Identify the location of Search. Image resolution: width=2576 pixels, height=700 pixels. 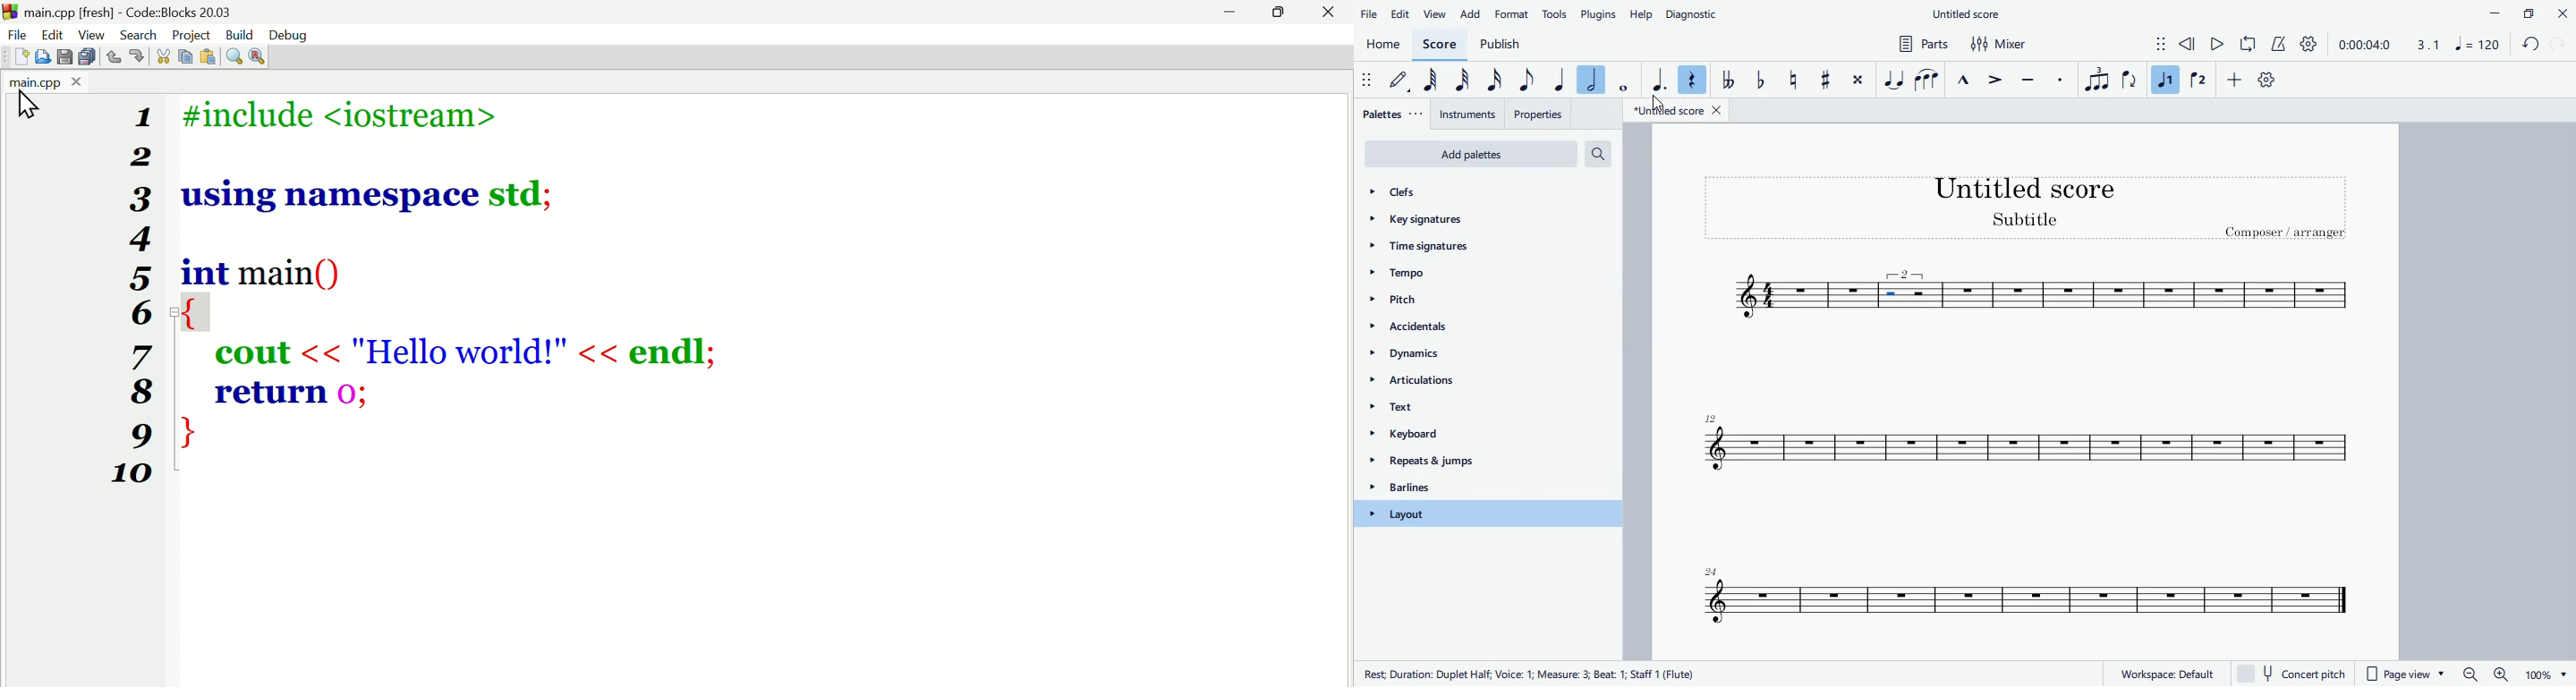
(139, 32).